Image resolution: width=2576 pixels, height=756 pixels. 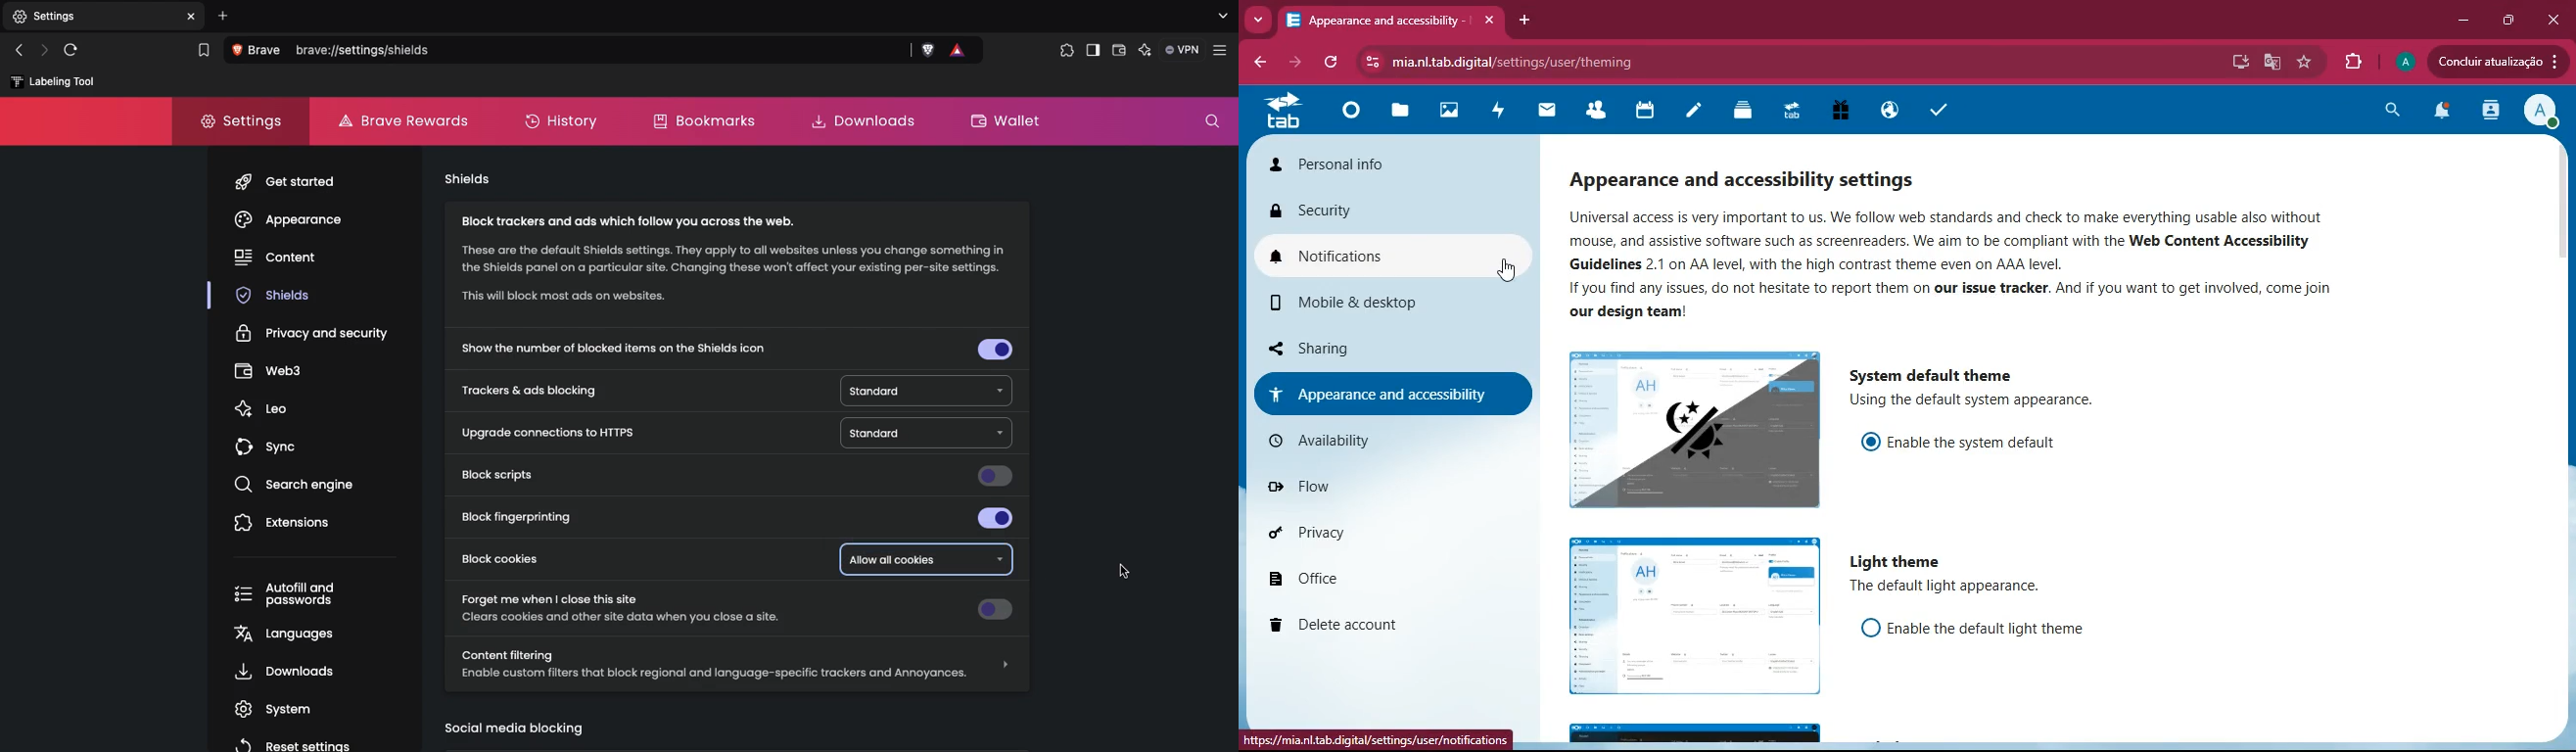 What do you see at coordinates (1554, 113) in the screenshot?
I see `mail` at bounding box center [1554, 113].